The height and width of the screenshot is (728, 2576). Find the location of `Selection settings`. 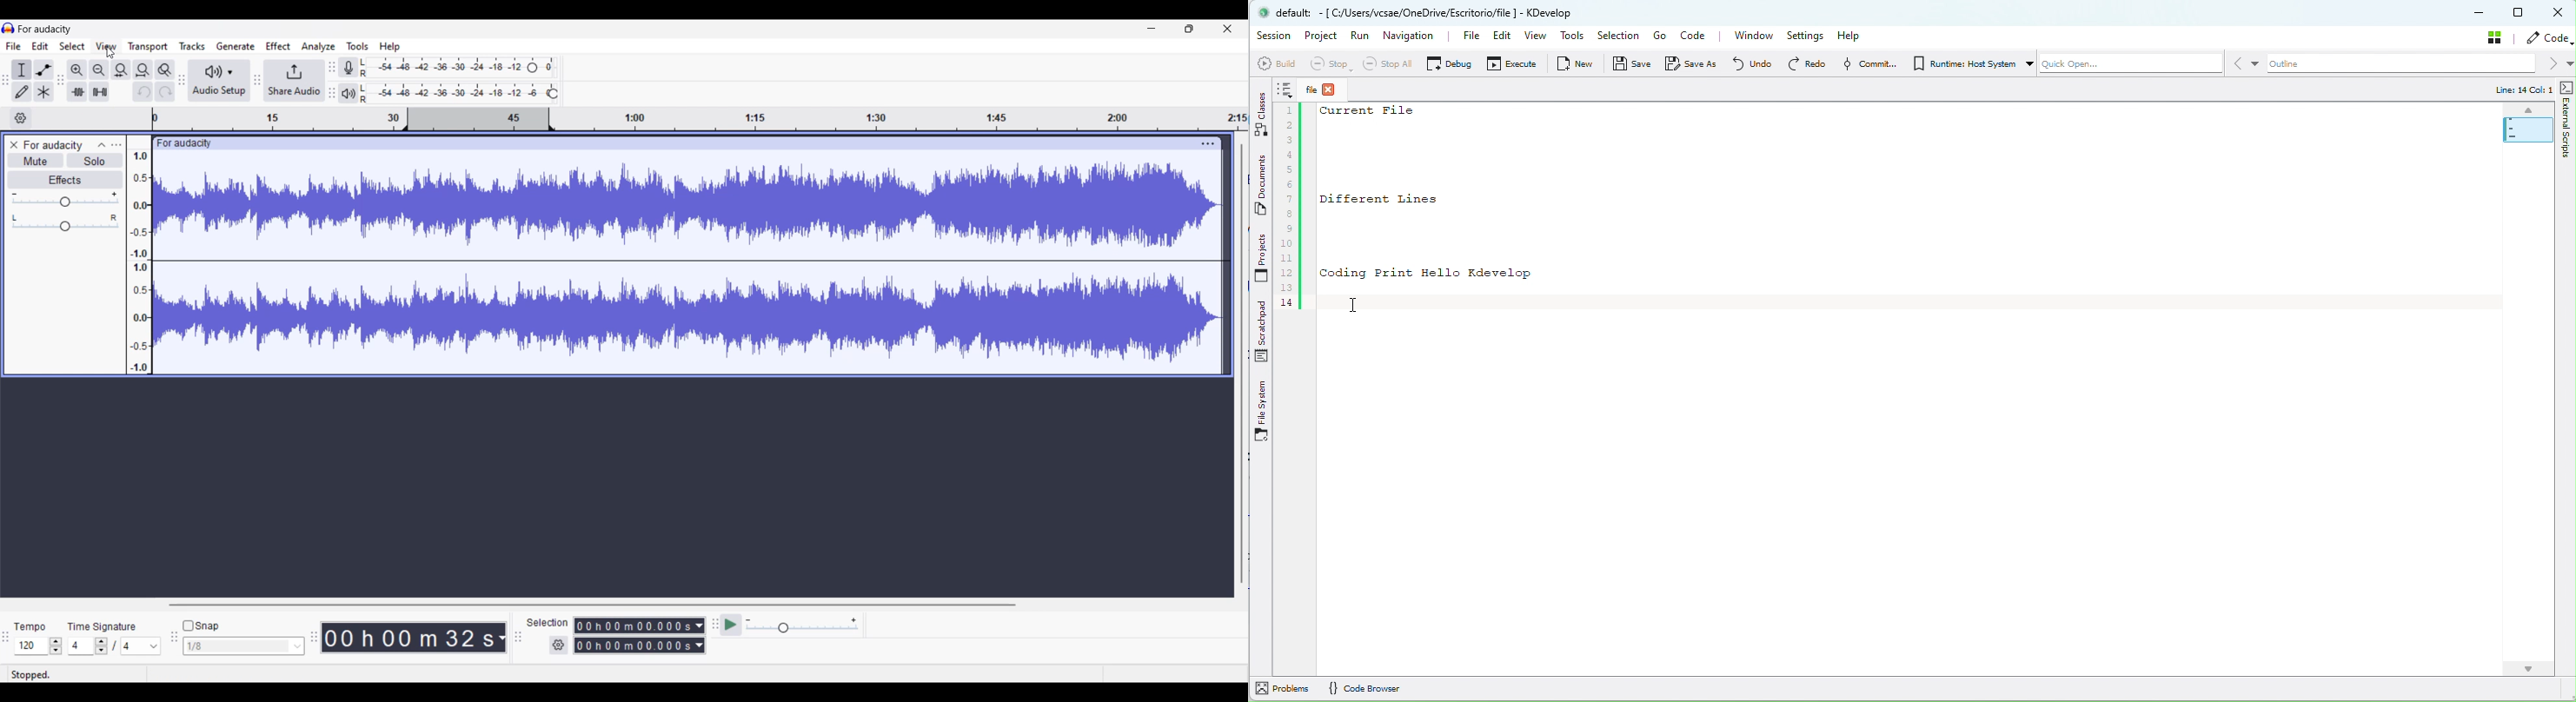

Selection settings is located at coordinates (559, 645).